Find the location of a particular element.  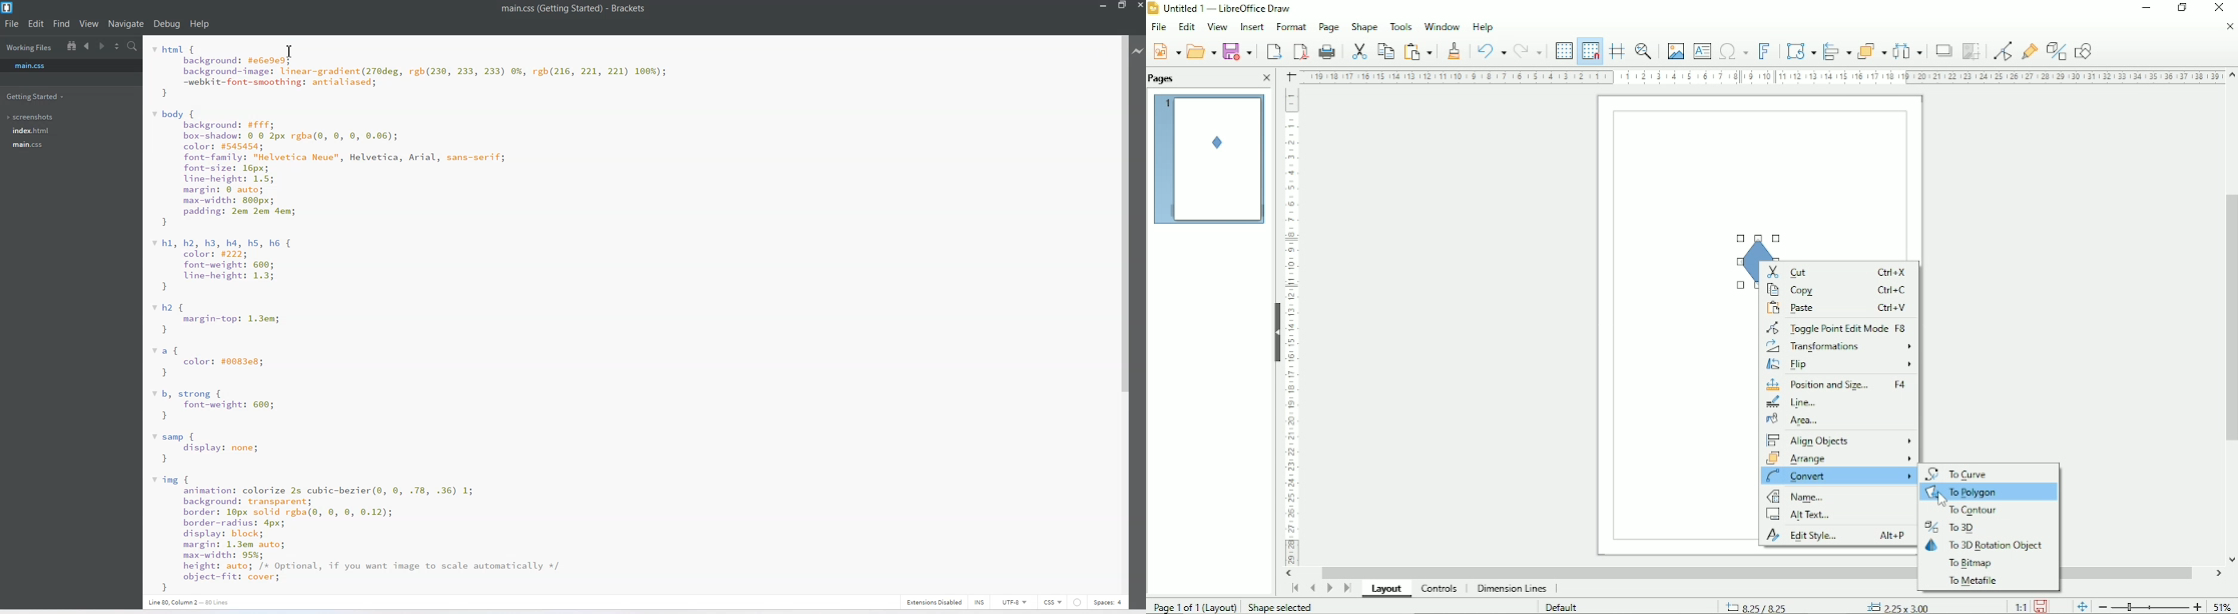

Cut is located at coordinates (1358, 50).